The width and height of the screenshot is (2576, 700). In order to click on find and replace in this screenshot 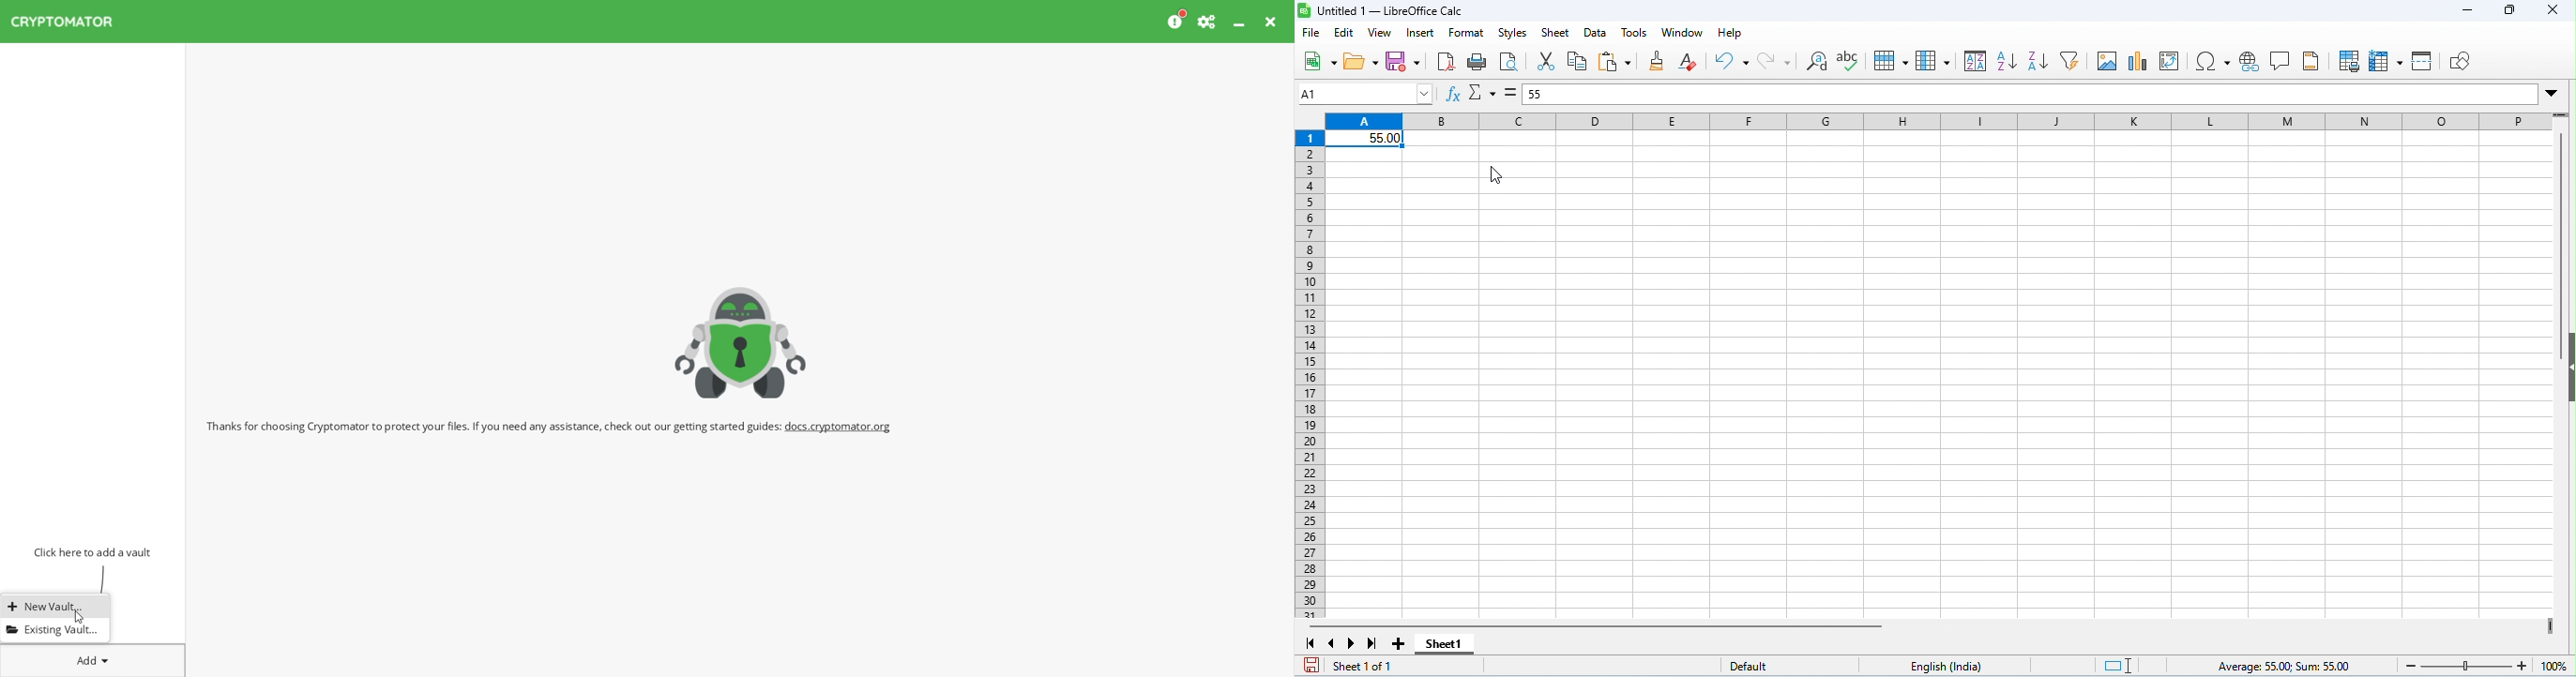, I will do `click(1818, 64)`.